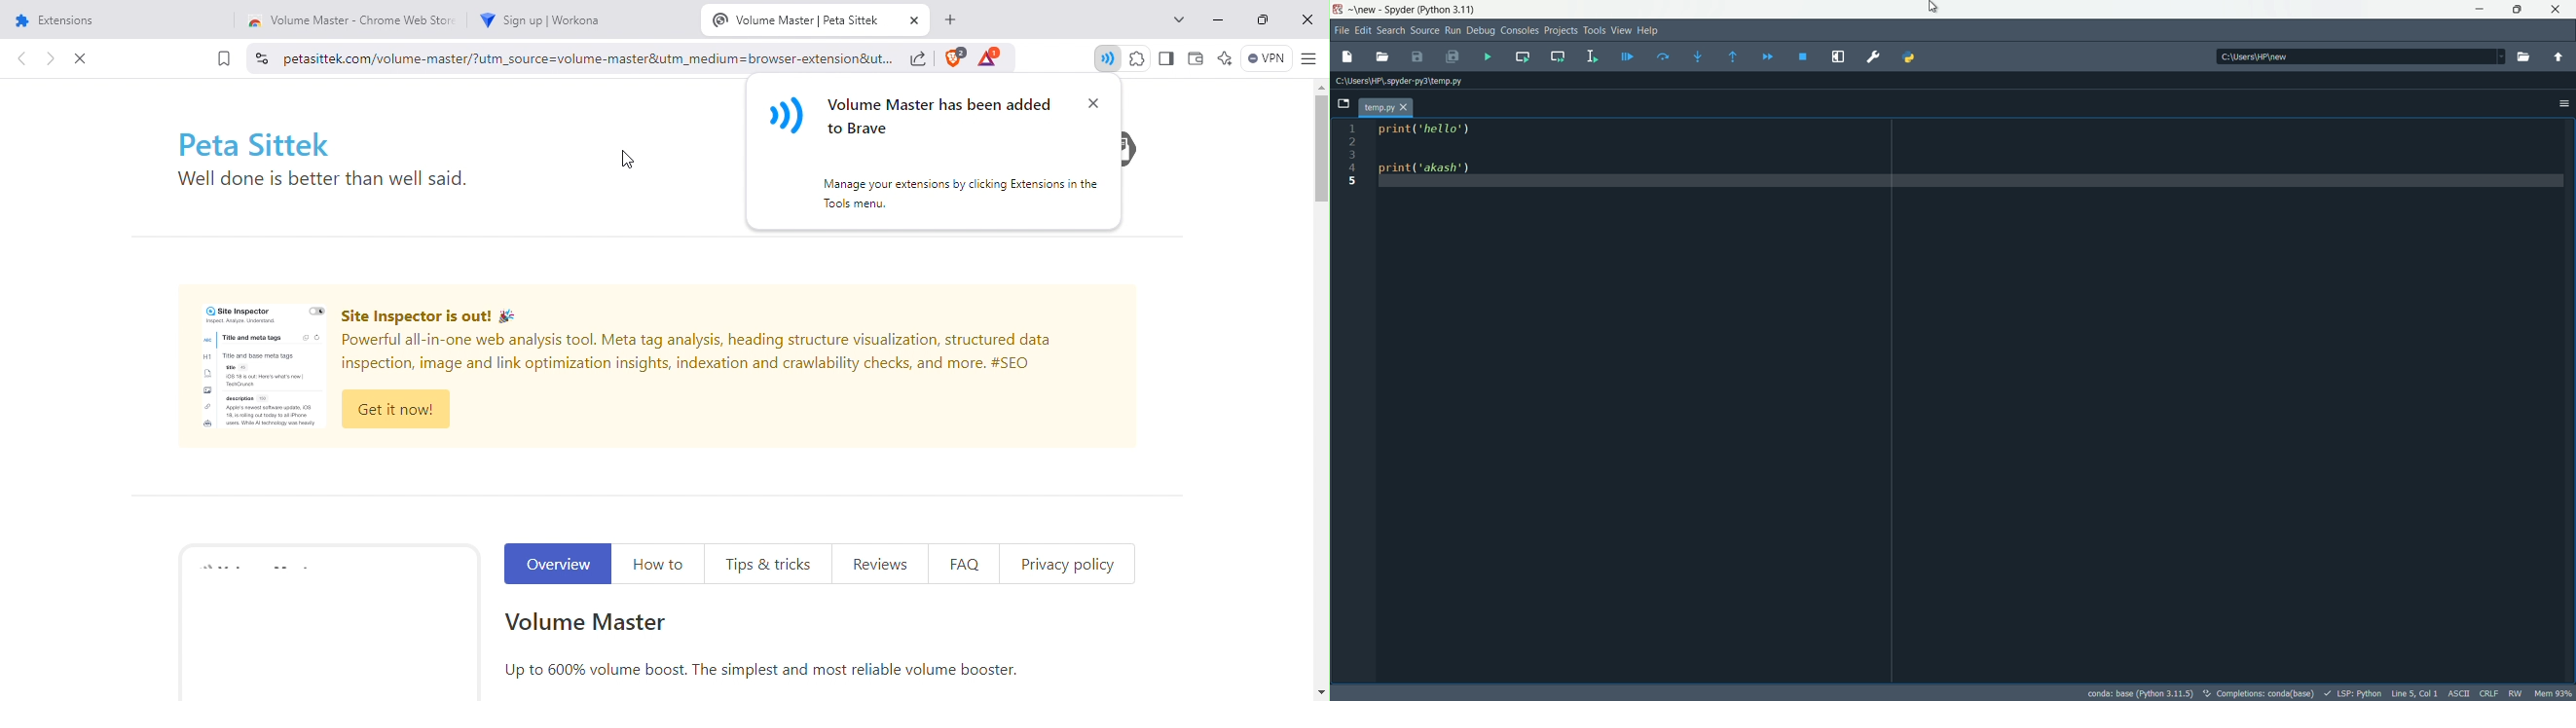 The image size is (2576, 728). Describe the element at coordinates (2458, 694) in the screenshot. I see `file encoding` at that location.